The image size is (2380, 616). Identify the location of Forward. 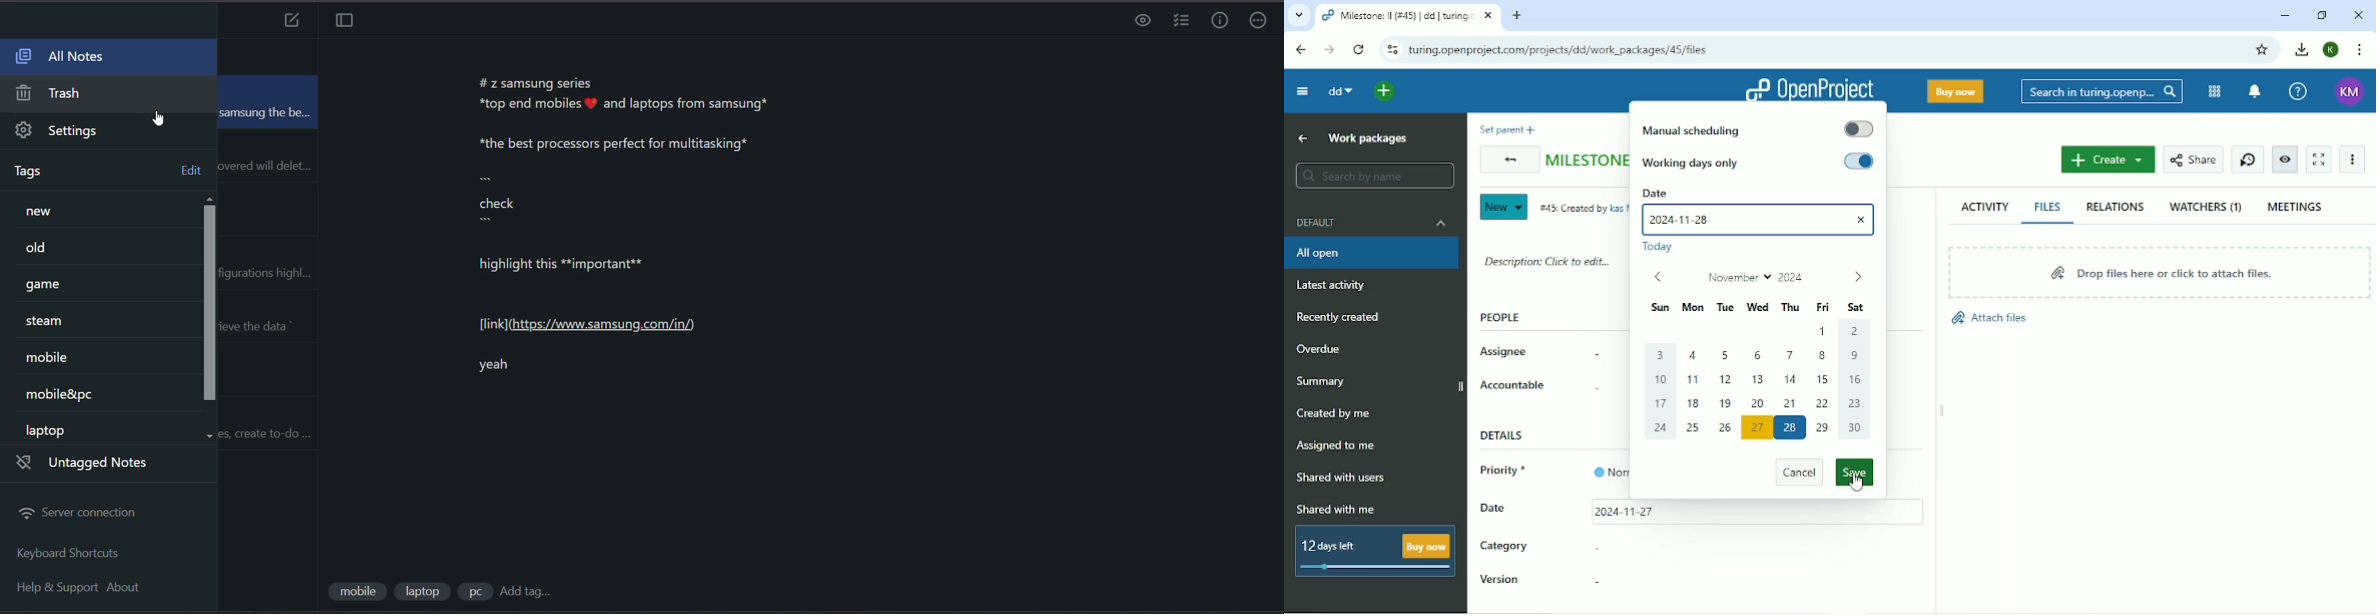
(1331, 51).